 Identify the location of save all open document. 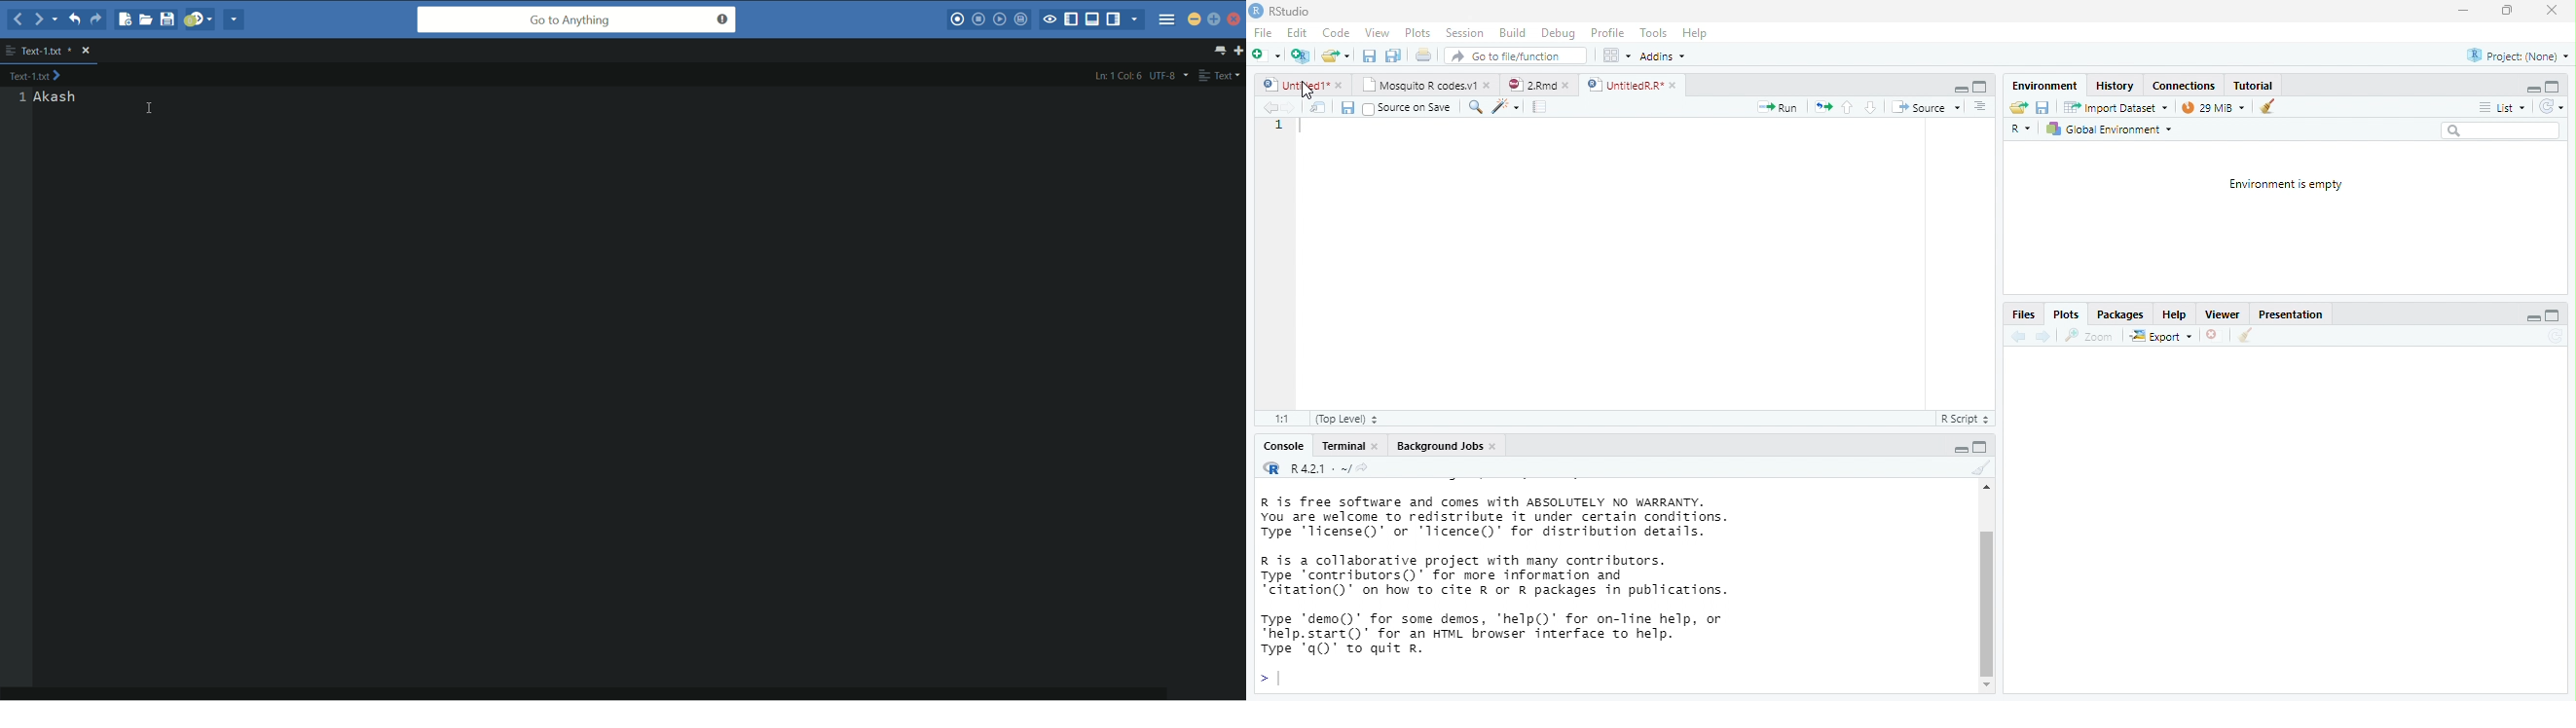
(1369, 55).